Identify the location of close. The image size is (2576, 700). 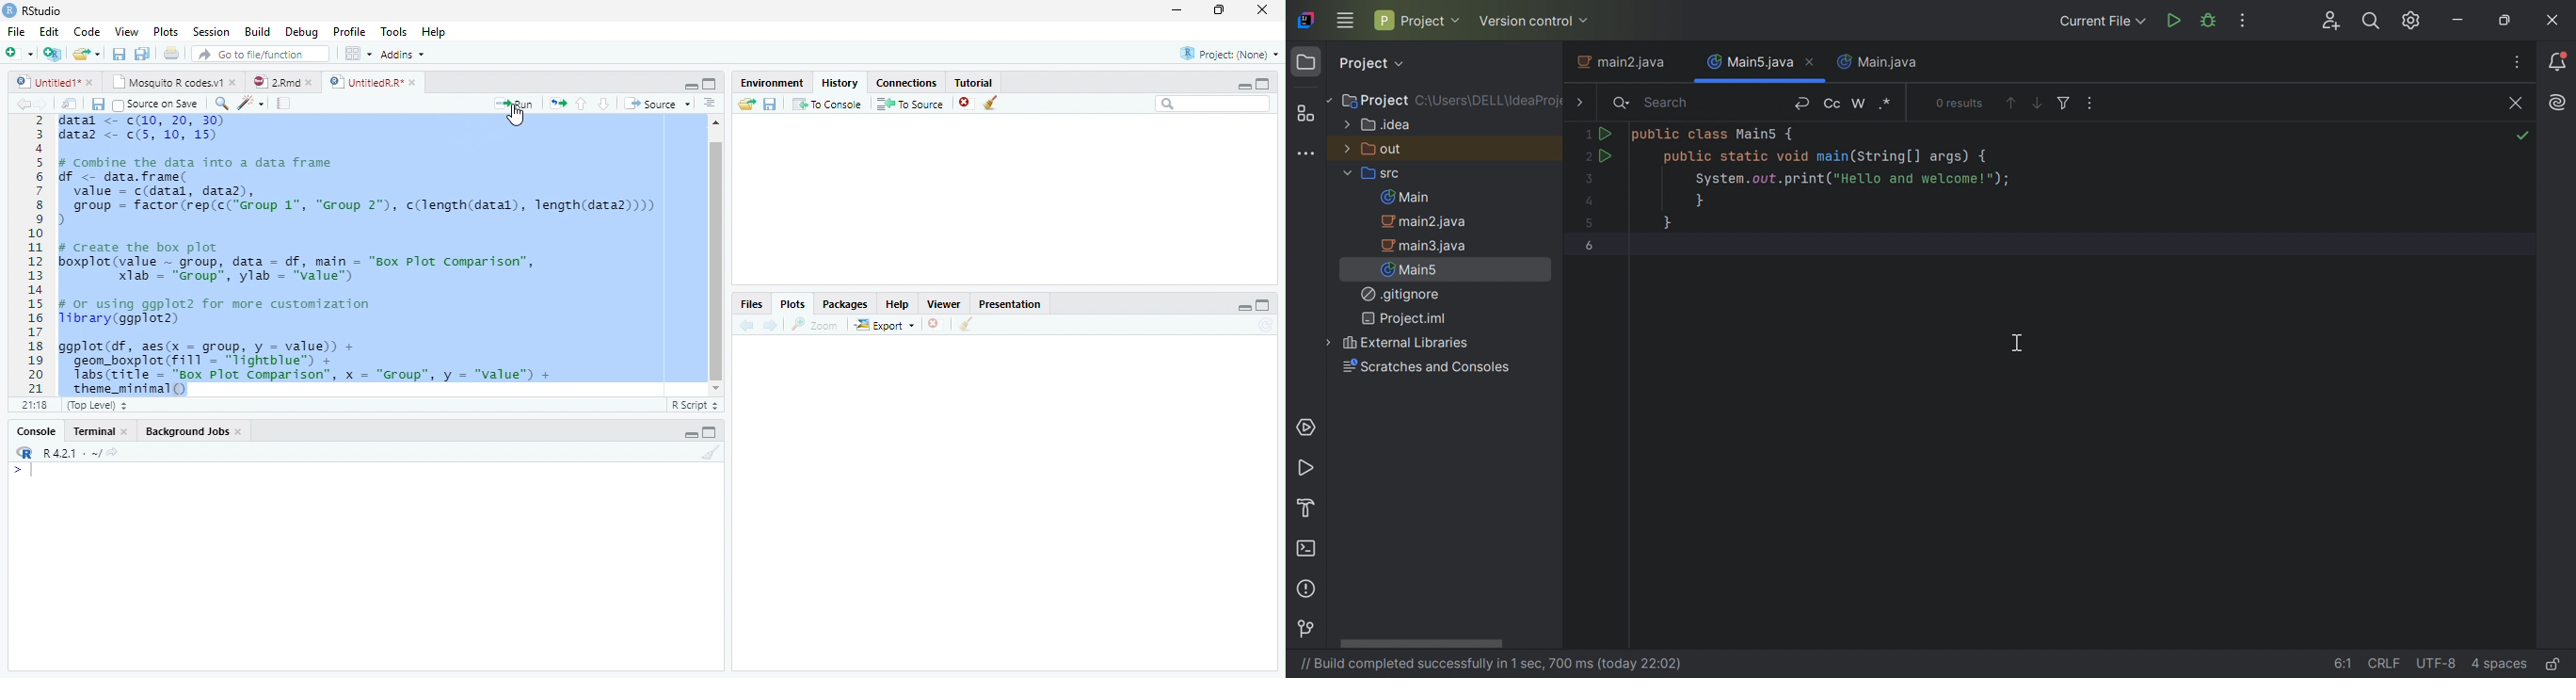
(233, 82).